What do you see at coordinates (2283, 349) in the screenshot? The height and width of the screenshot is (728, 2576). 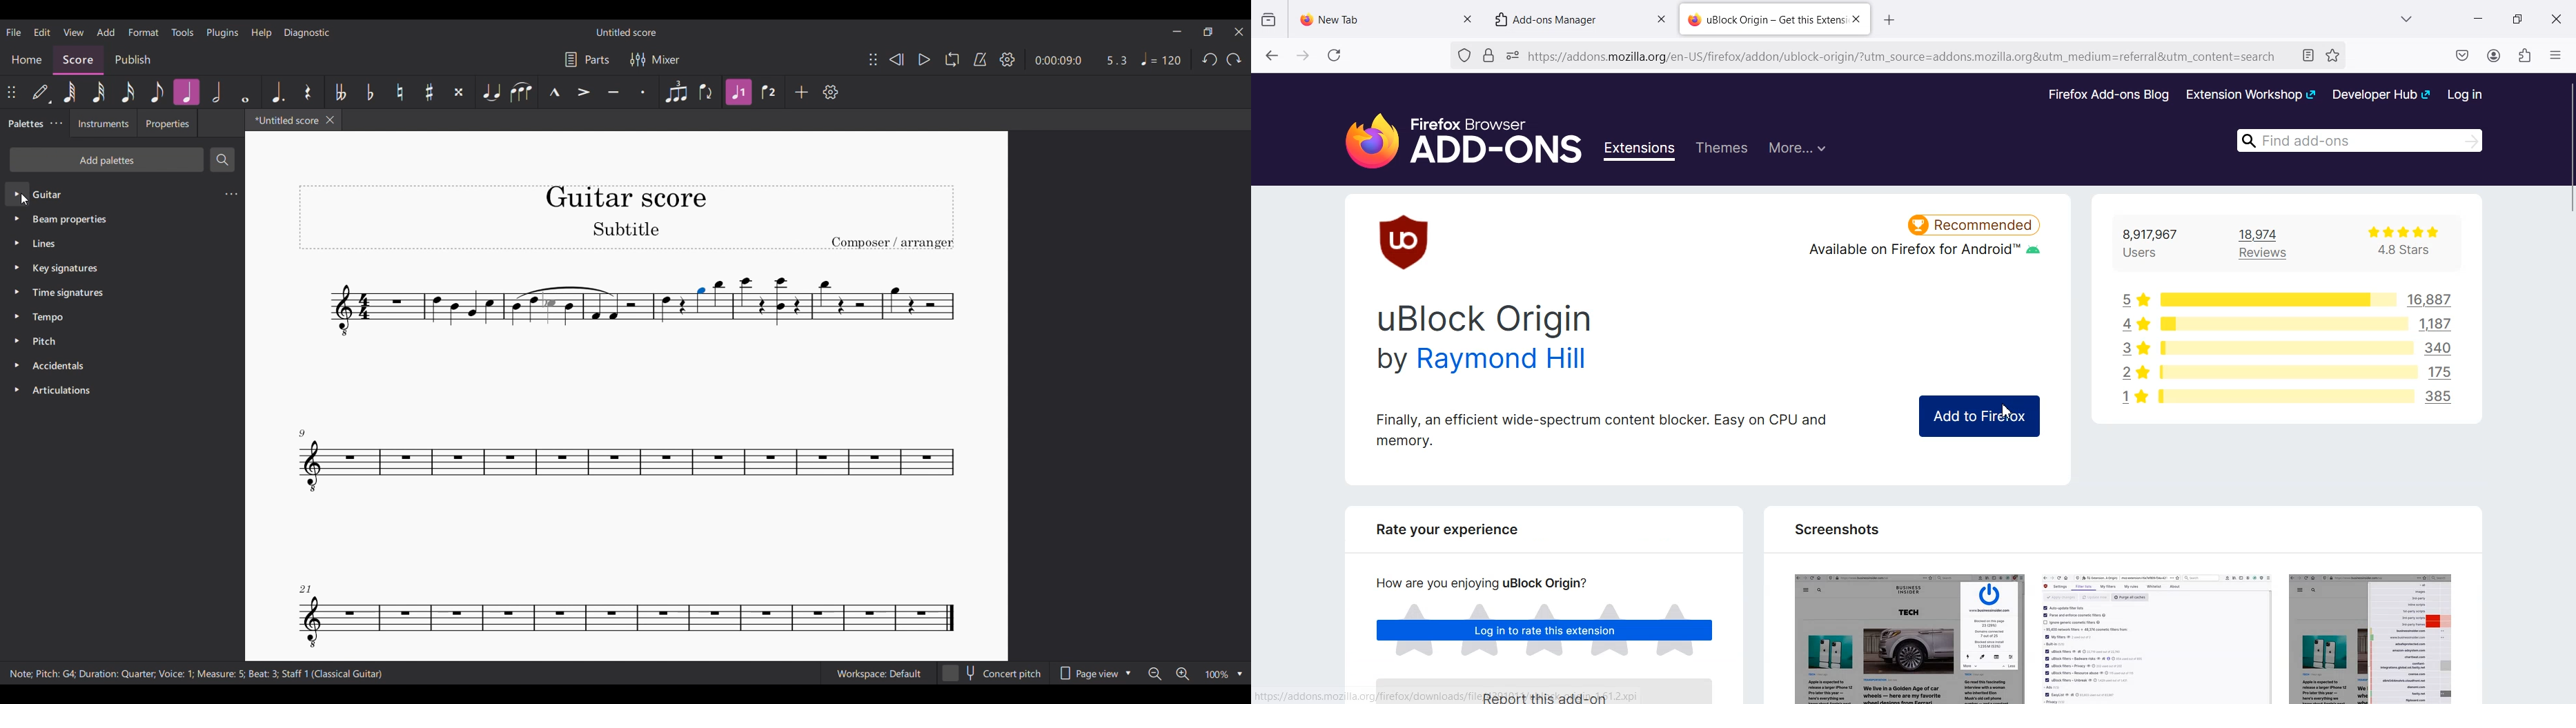 I see `rating bar` at bounding box center [2283, 349].